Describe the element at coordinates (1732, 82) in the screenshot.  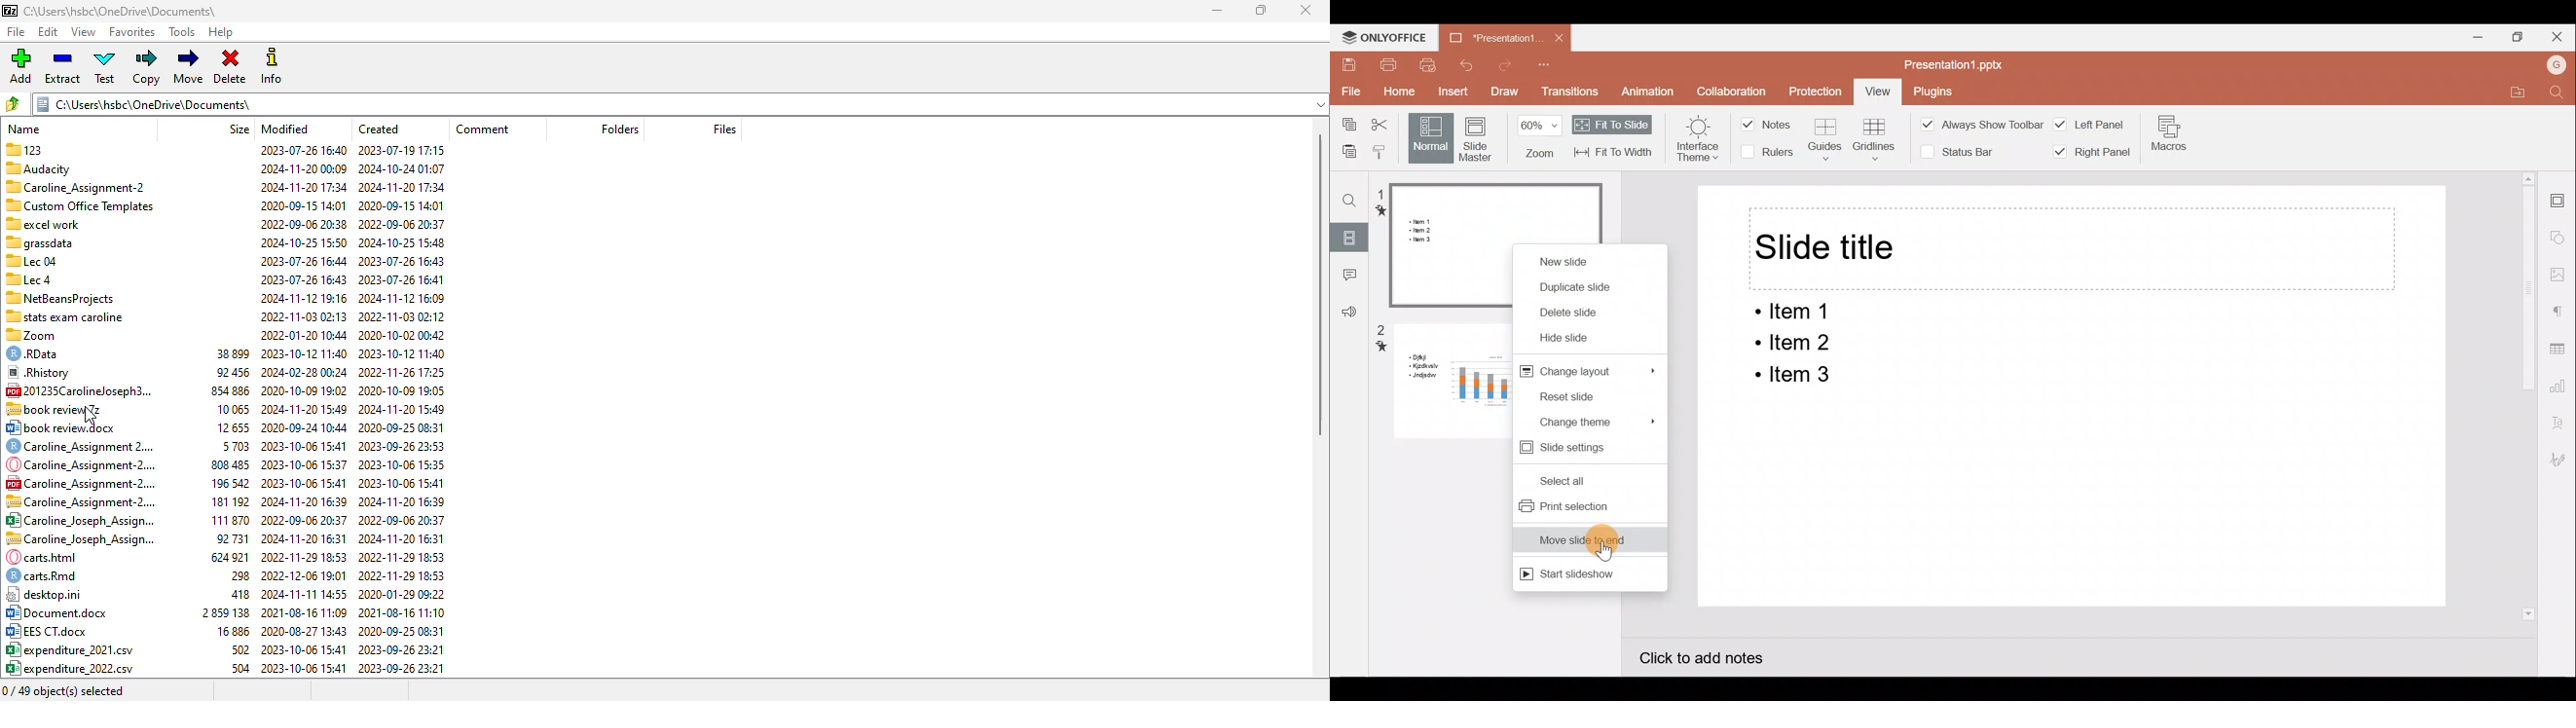
I see `Collaboration` at that location.